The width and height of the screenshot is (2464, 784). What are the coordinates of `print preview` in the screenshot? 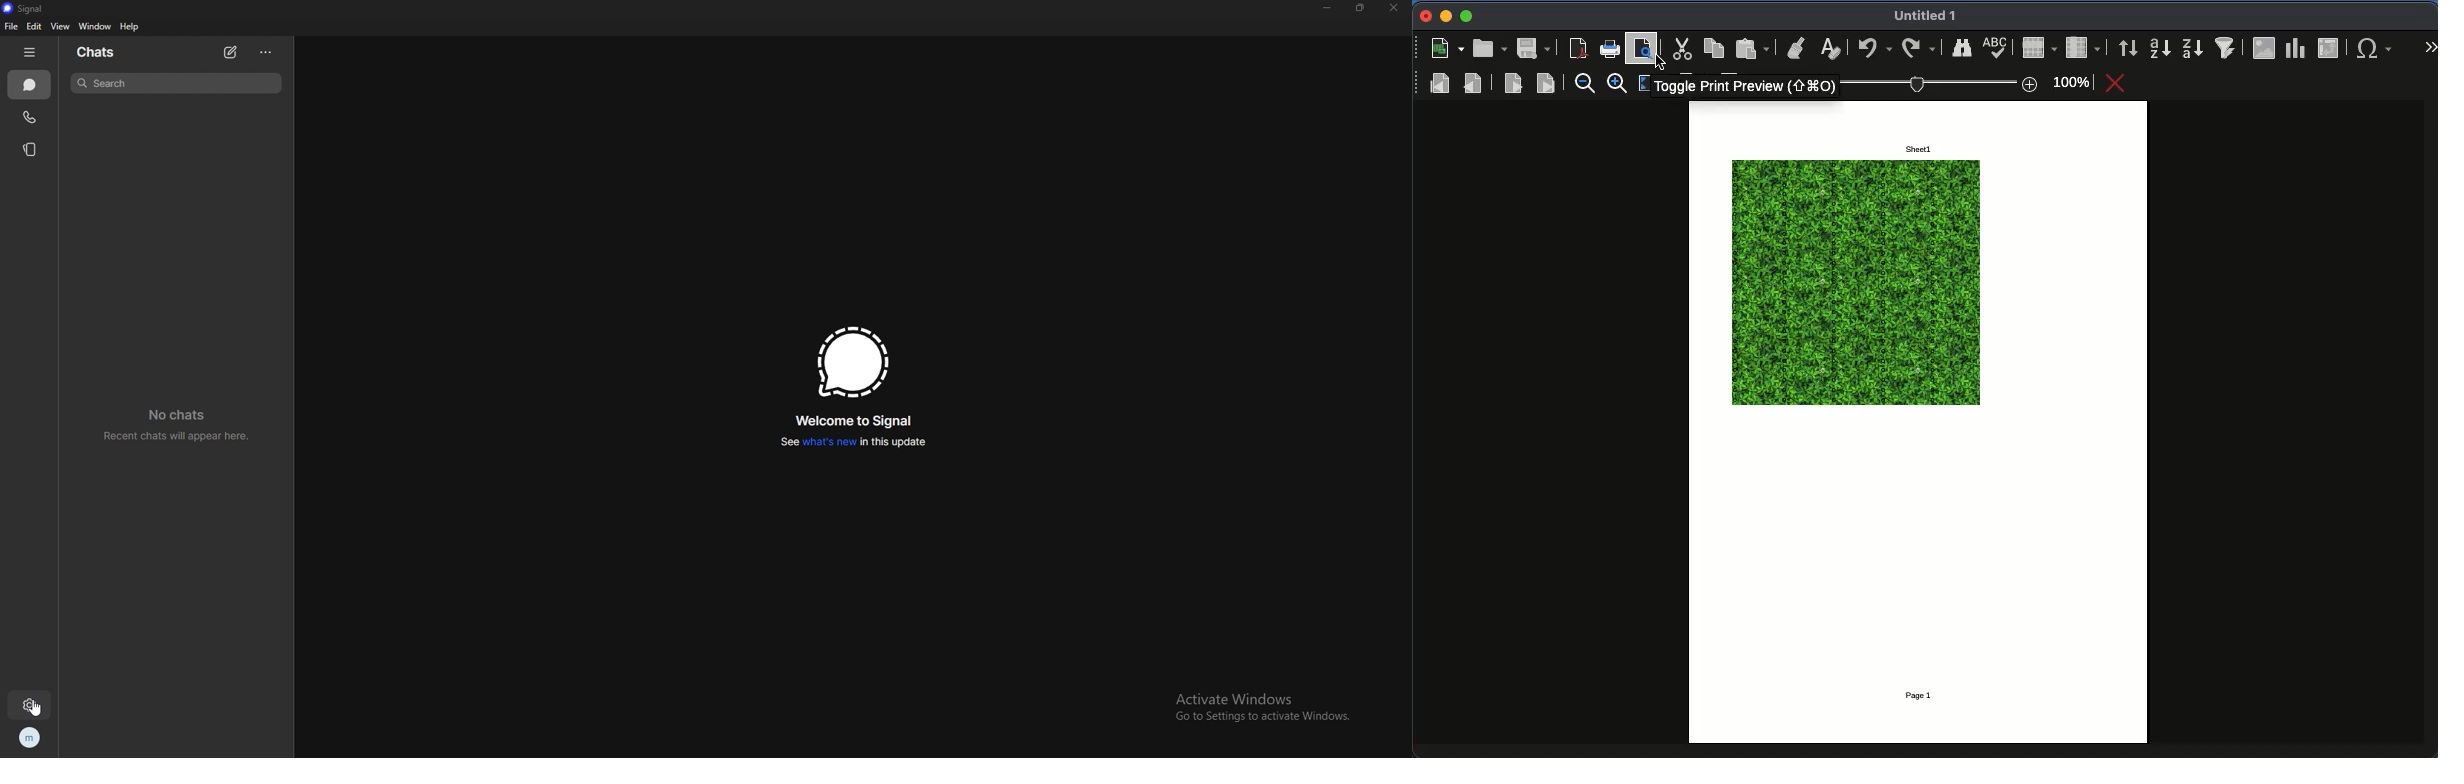 It's located at (1645, 47).